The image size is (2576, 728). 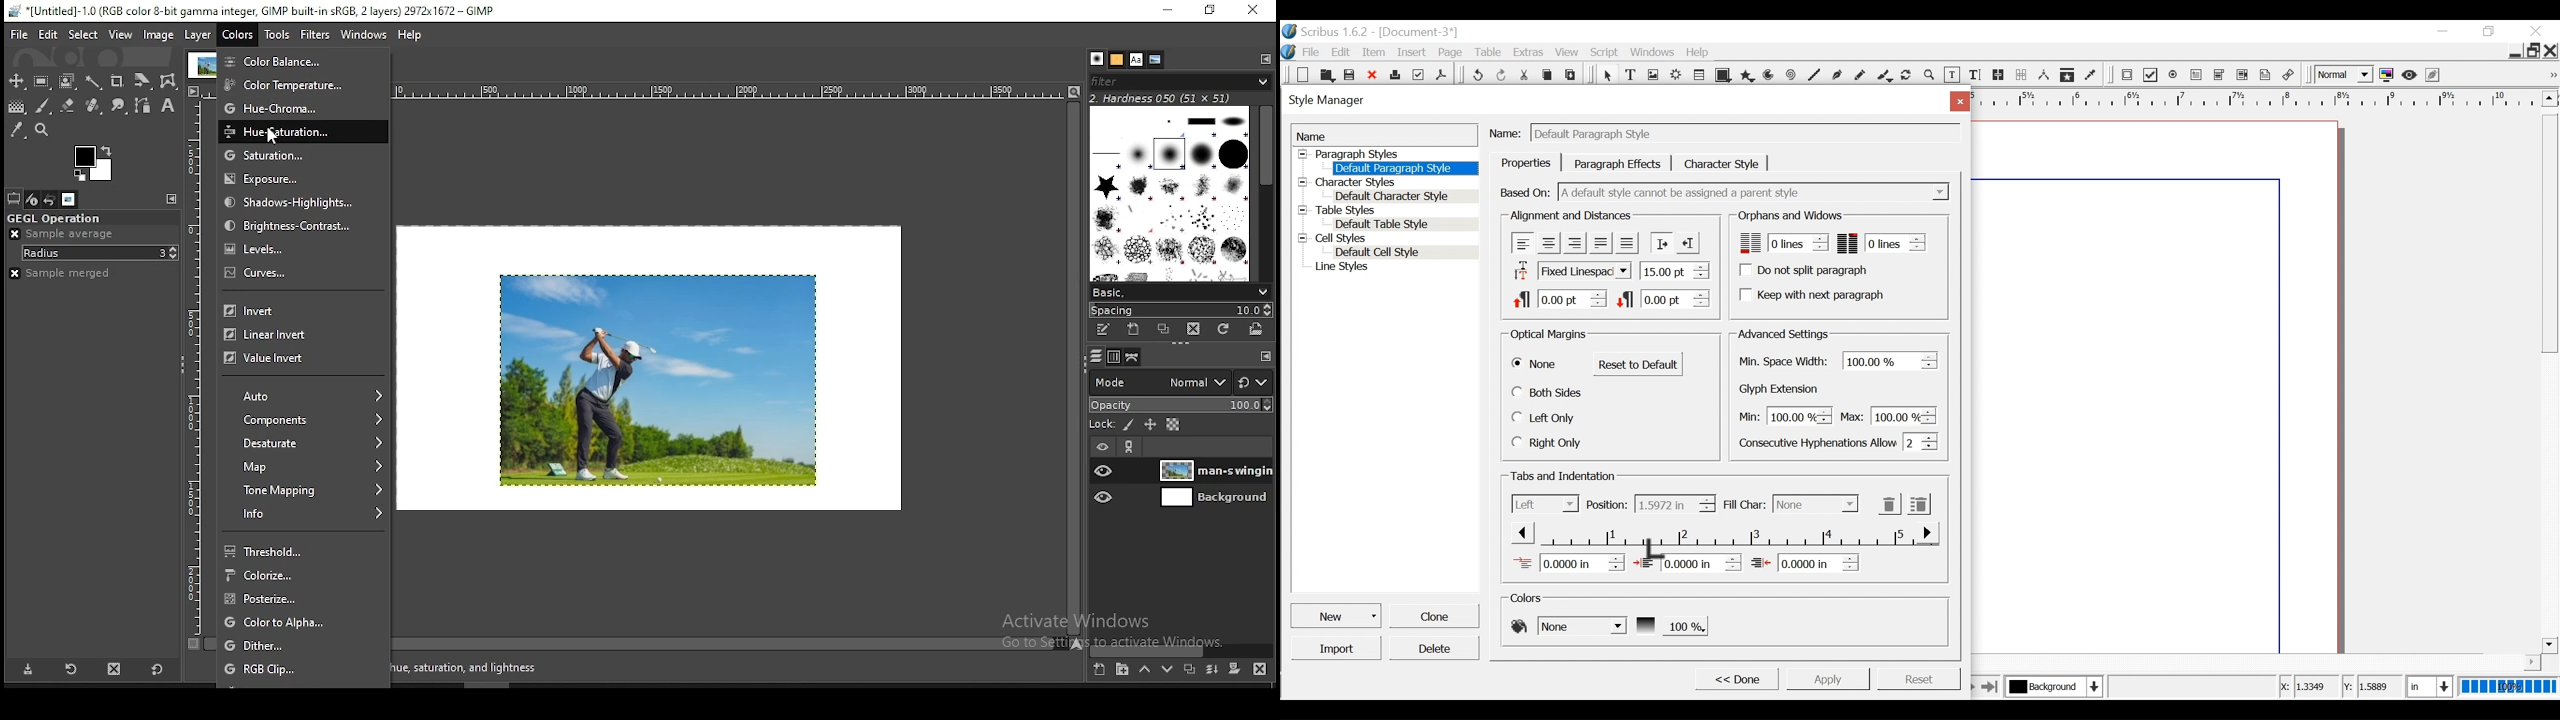 What do you see at coordinates (1782, 417) in the screenshot?
I see `Minimum` at bounding box center [1782, 417].